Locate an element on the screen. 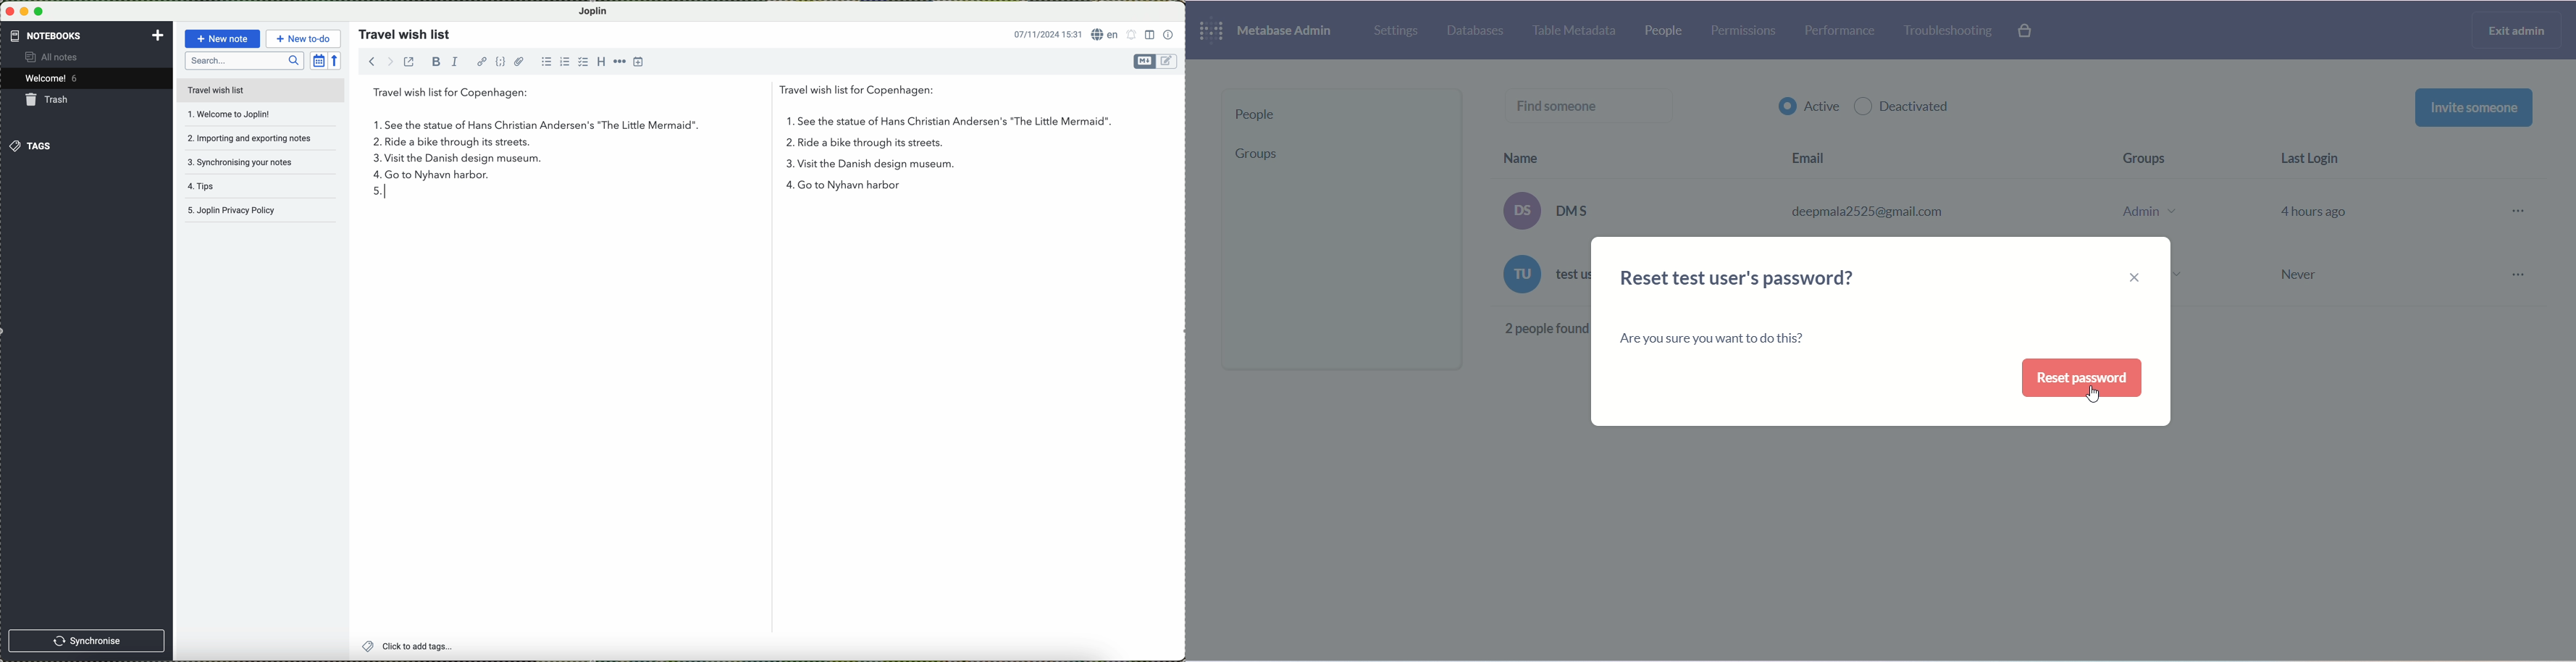 This screenshot has width=2576, height=672. search bar is located at coordinates (245, 61).